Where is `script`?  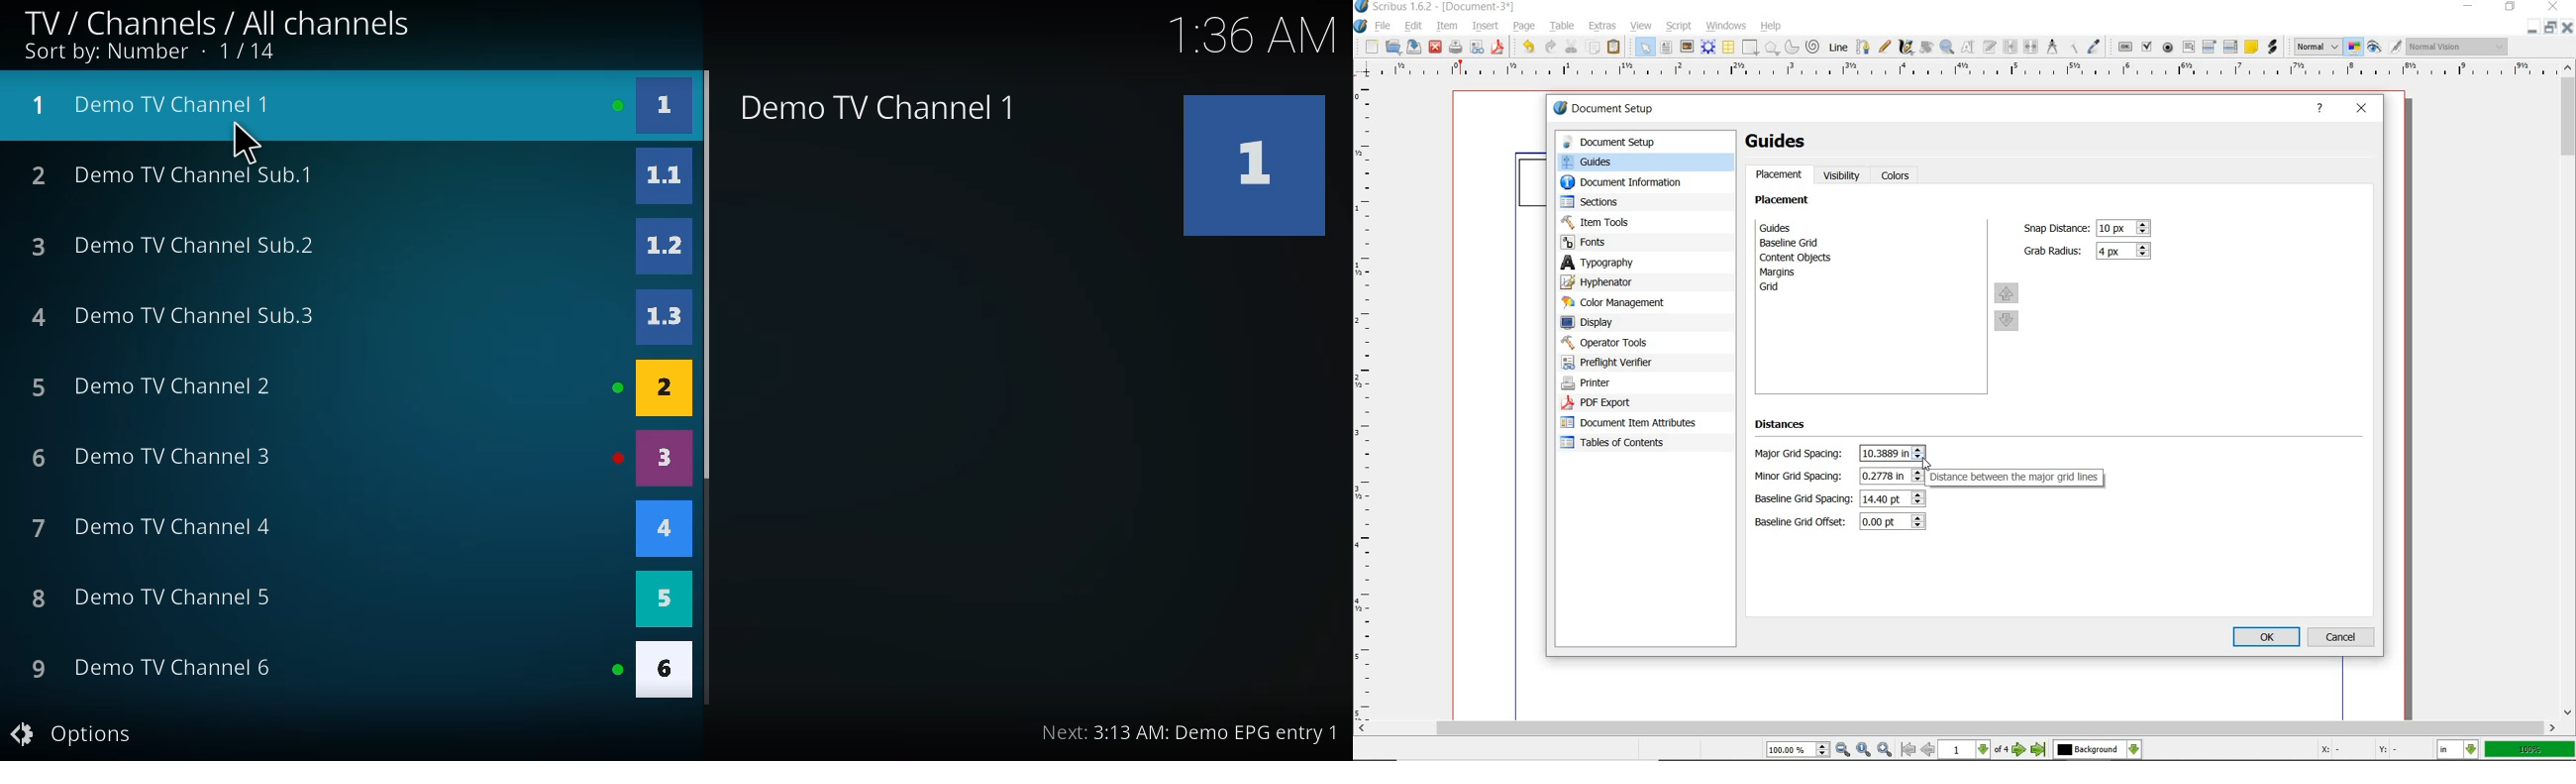 script is located at coordinates (1680, 26).